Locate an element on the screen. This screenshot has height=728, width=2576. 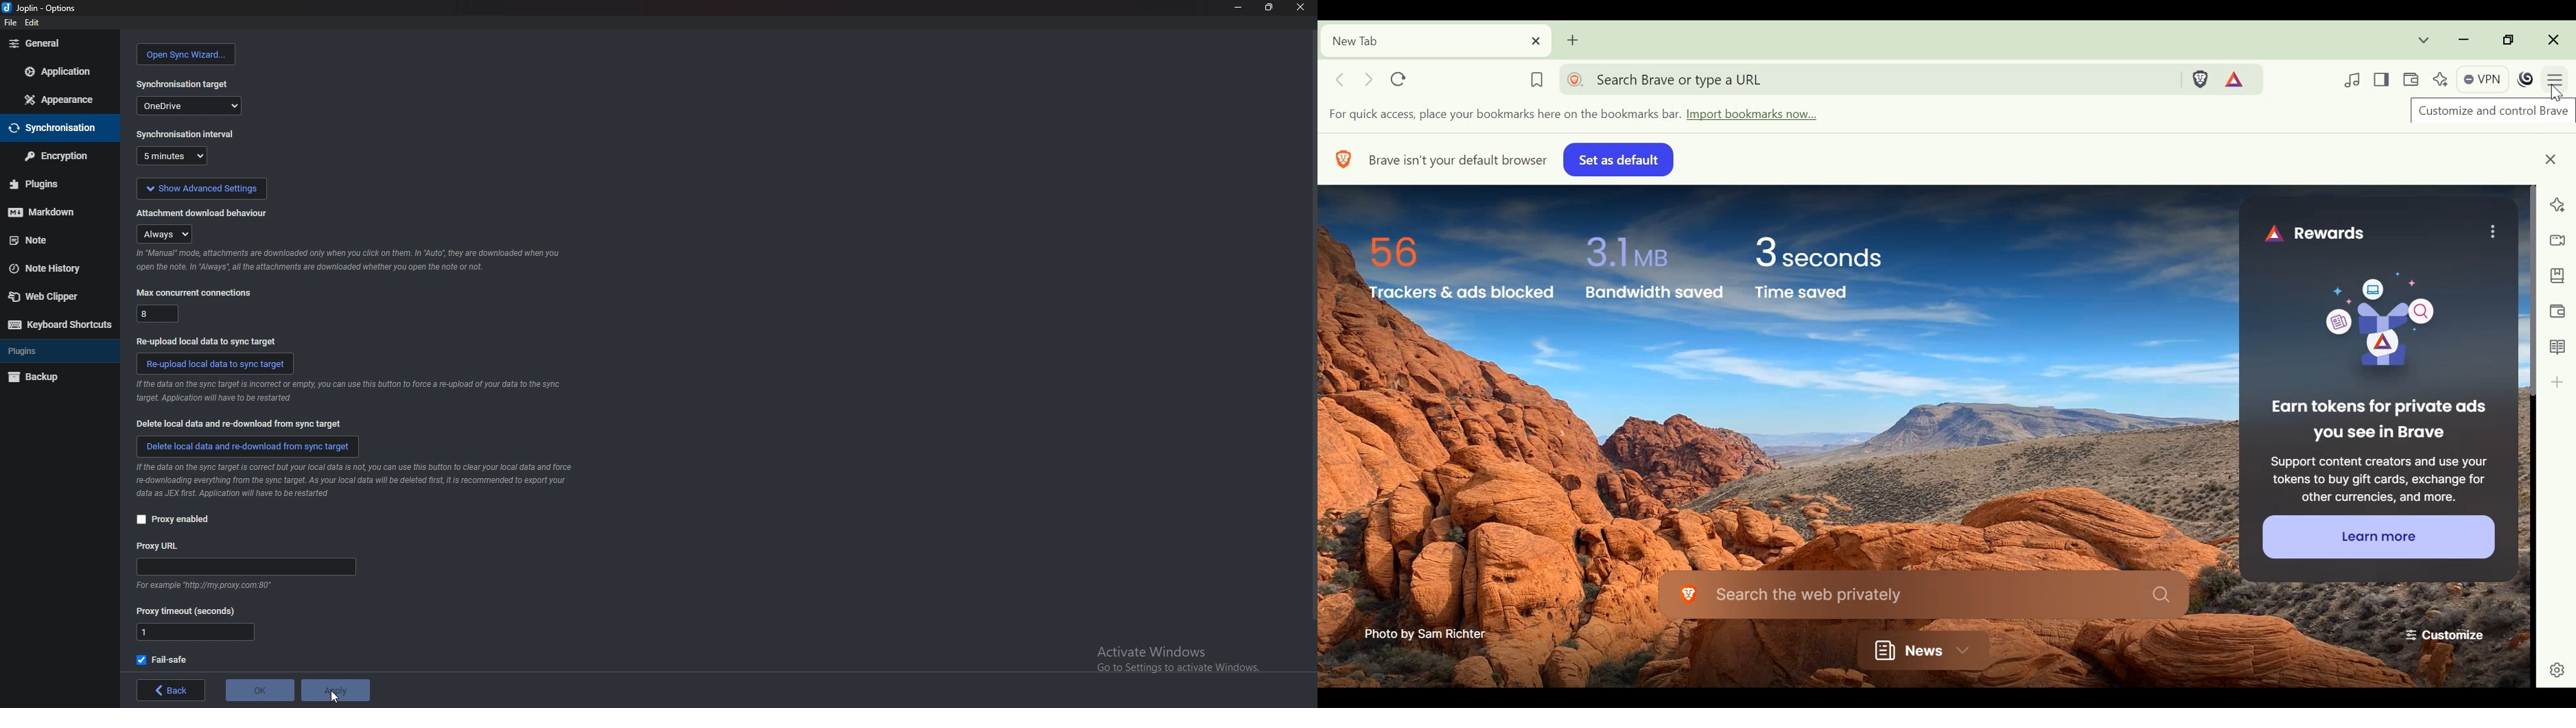
show advanced settings is located at coordinates (202, 188).